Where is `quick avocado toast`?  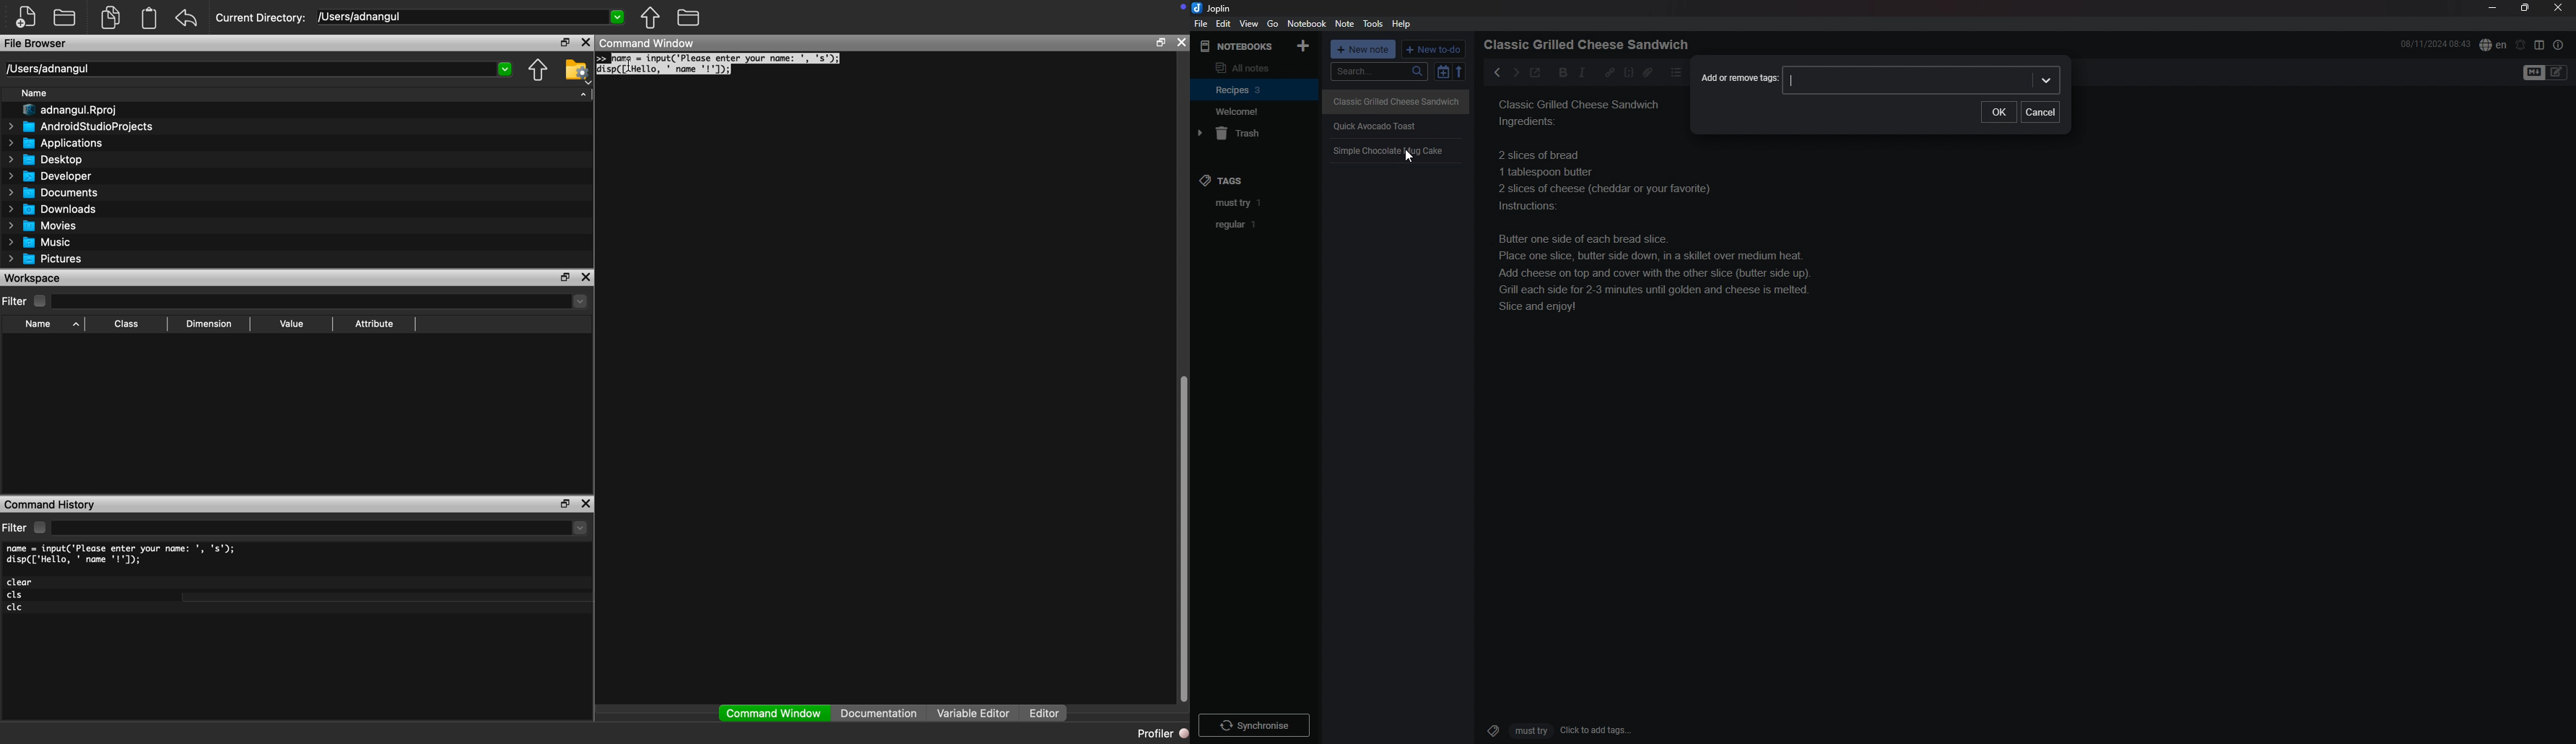
quick avocado toast is located at coordinates (1383, 123).